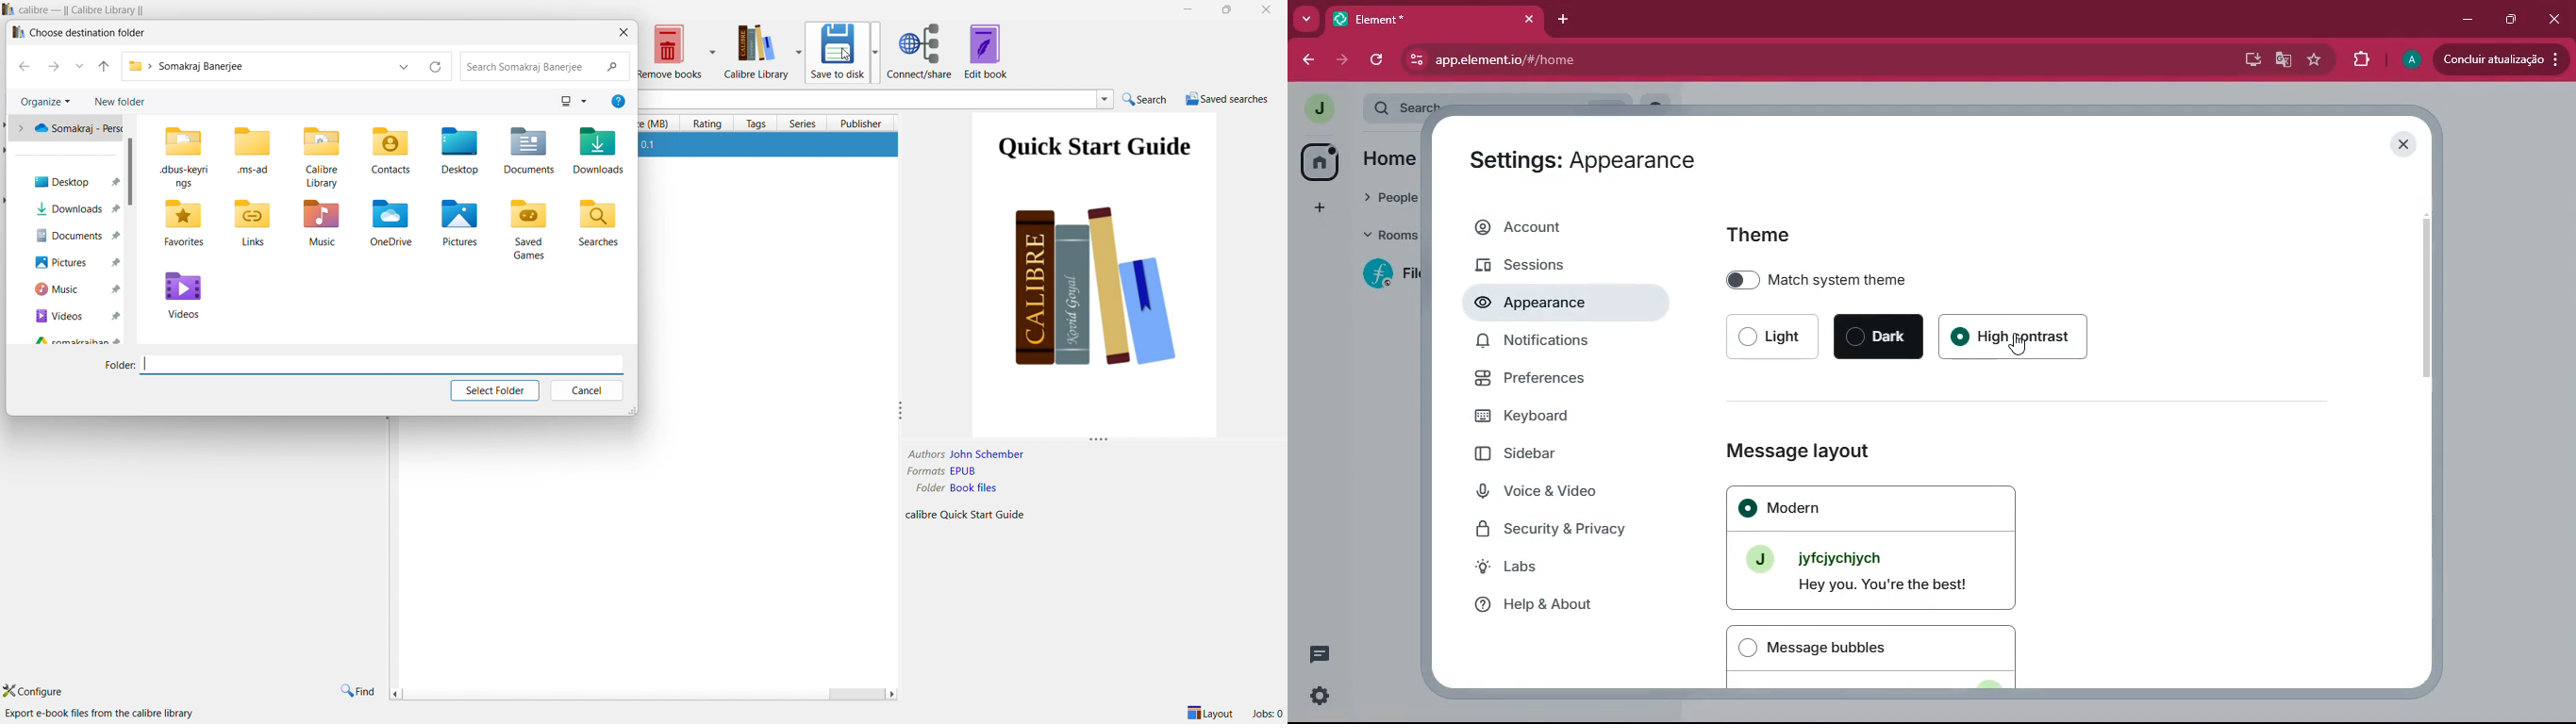 This screenshot has height=728, width=2576. Describe the element at coordinates (658, 123) in the screenshot. I see `size (MB)` at that location.